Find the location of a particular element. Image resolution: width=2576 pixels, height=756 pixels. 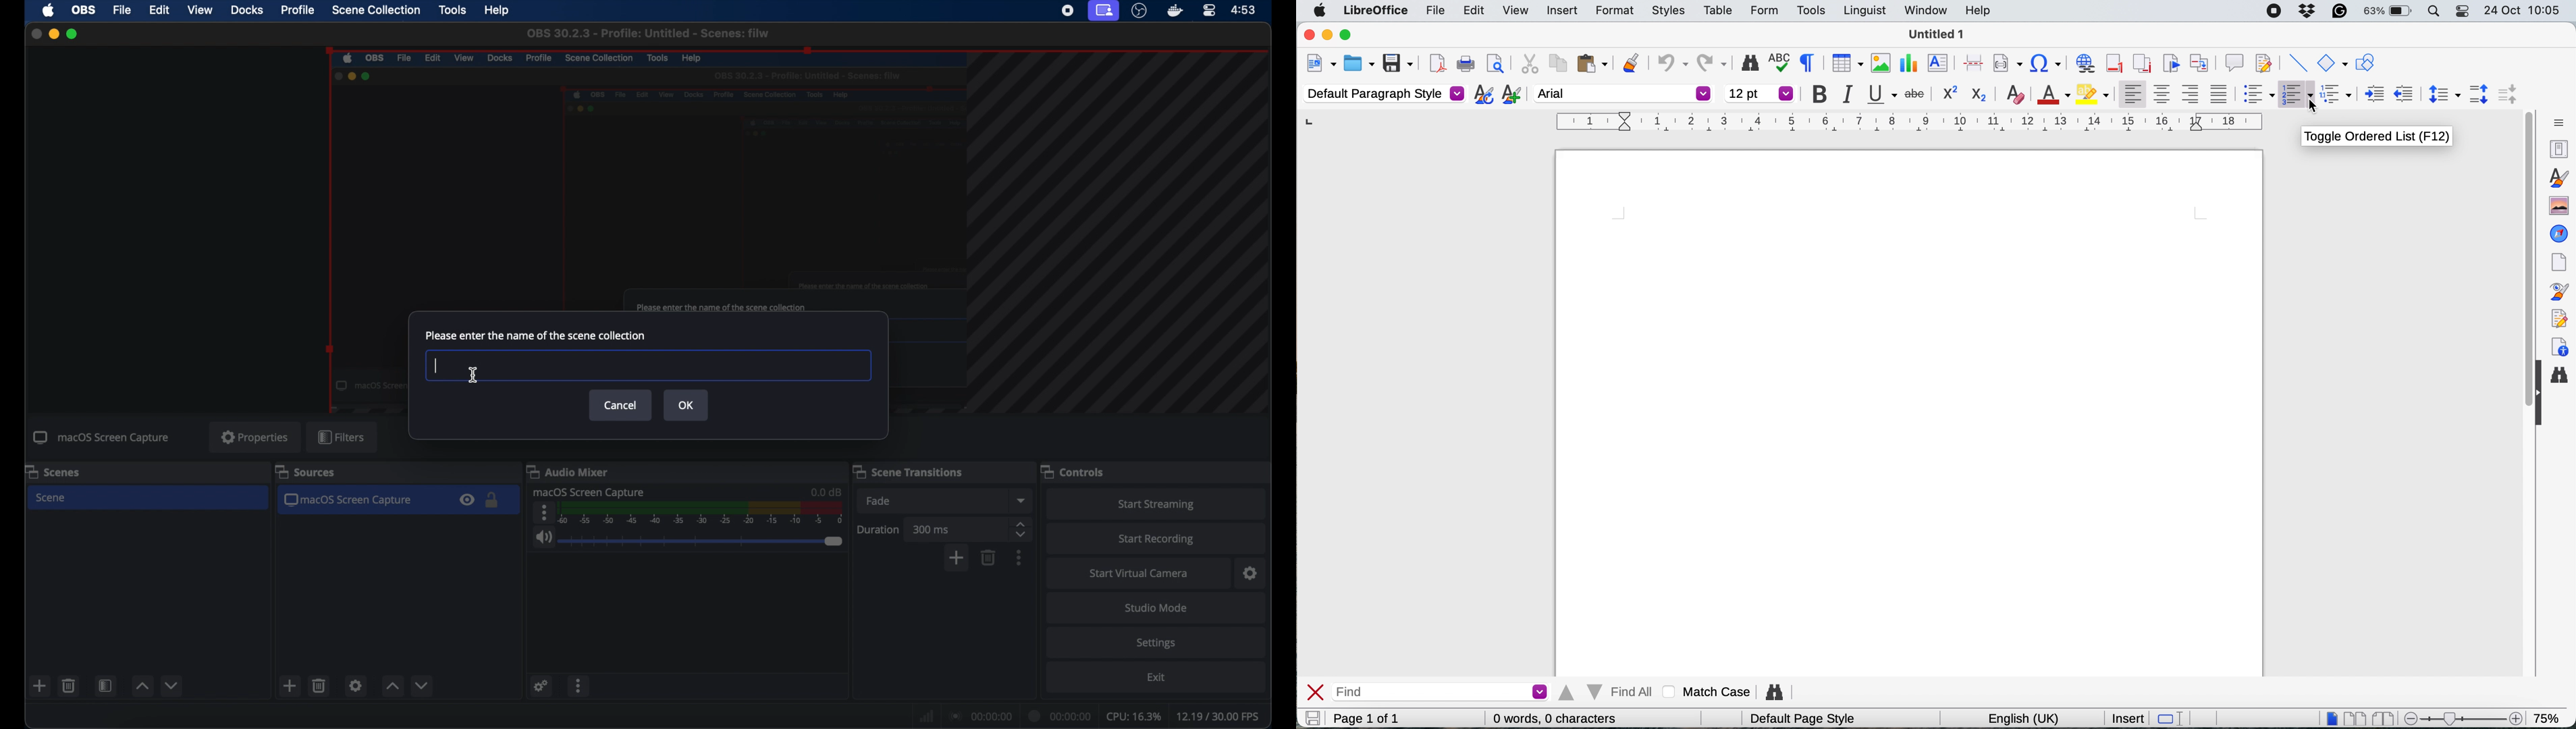

exit is located at coordinates (1156, 680).